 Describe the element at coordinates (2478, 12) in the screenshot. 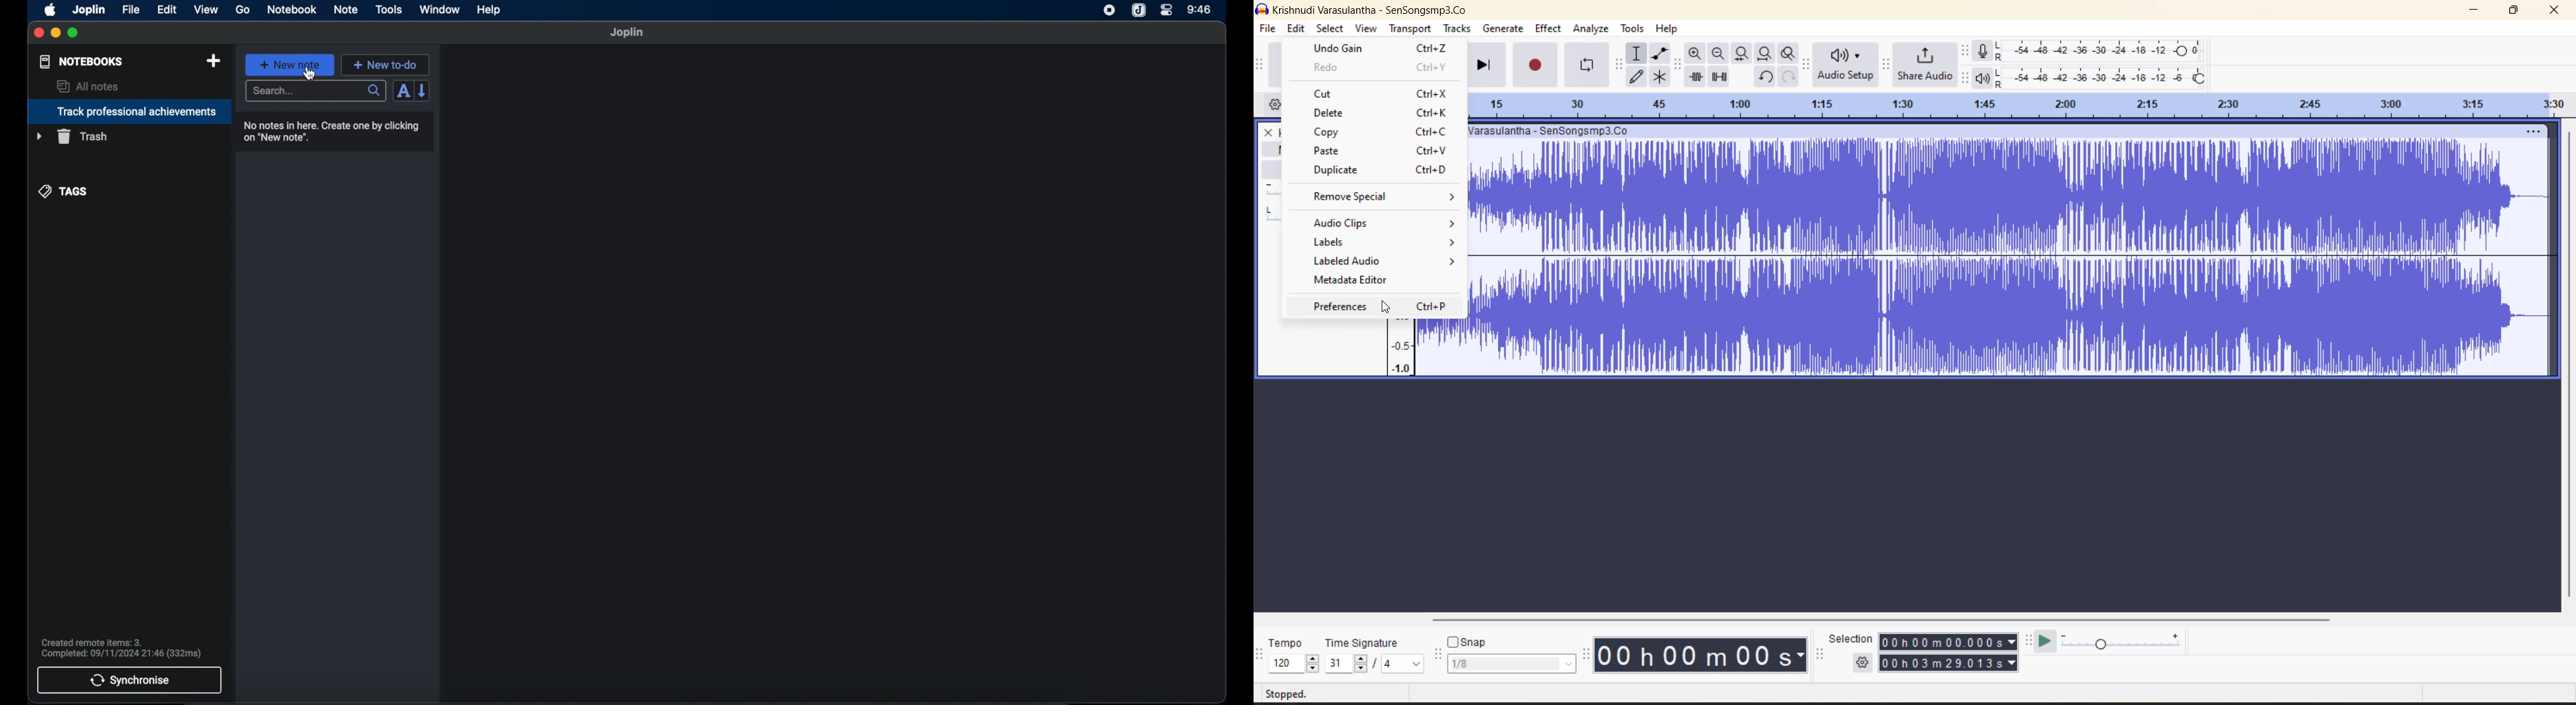

I see `minimize` at that location.